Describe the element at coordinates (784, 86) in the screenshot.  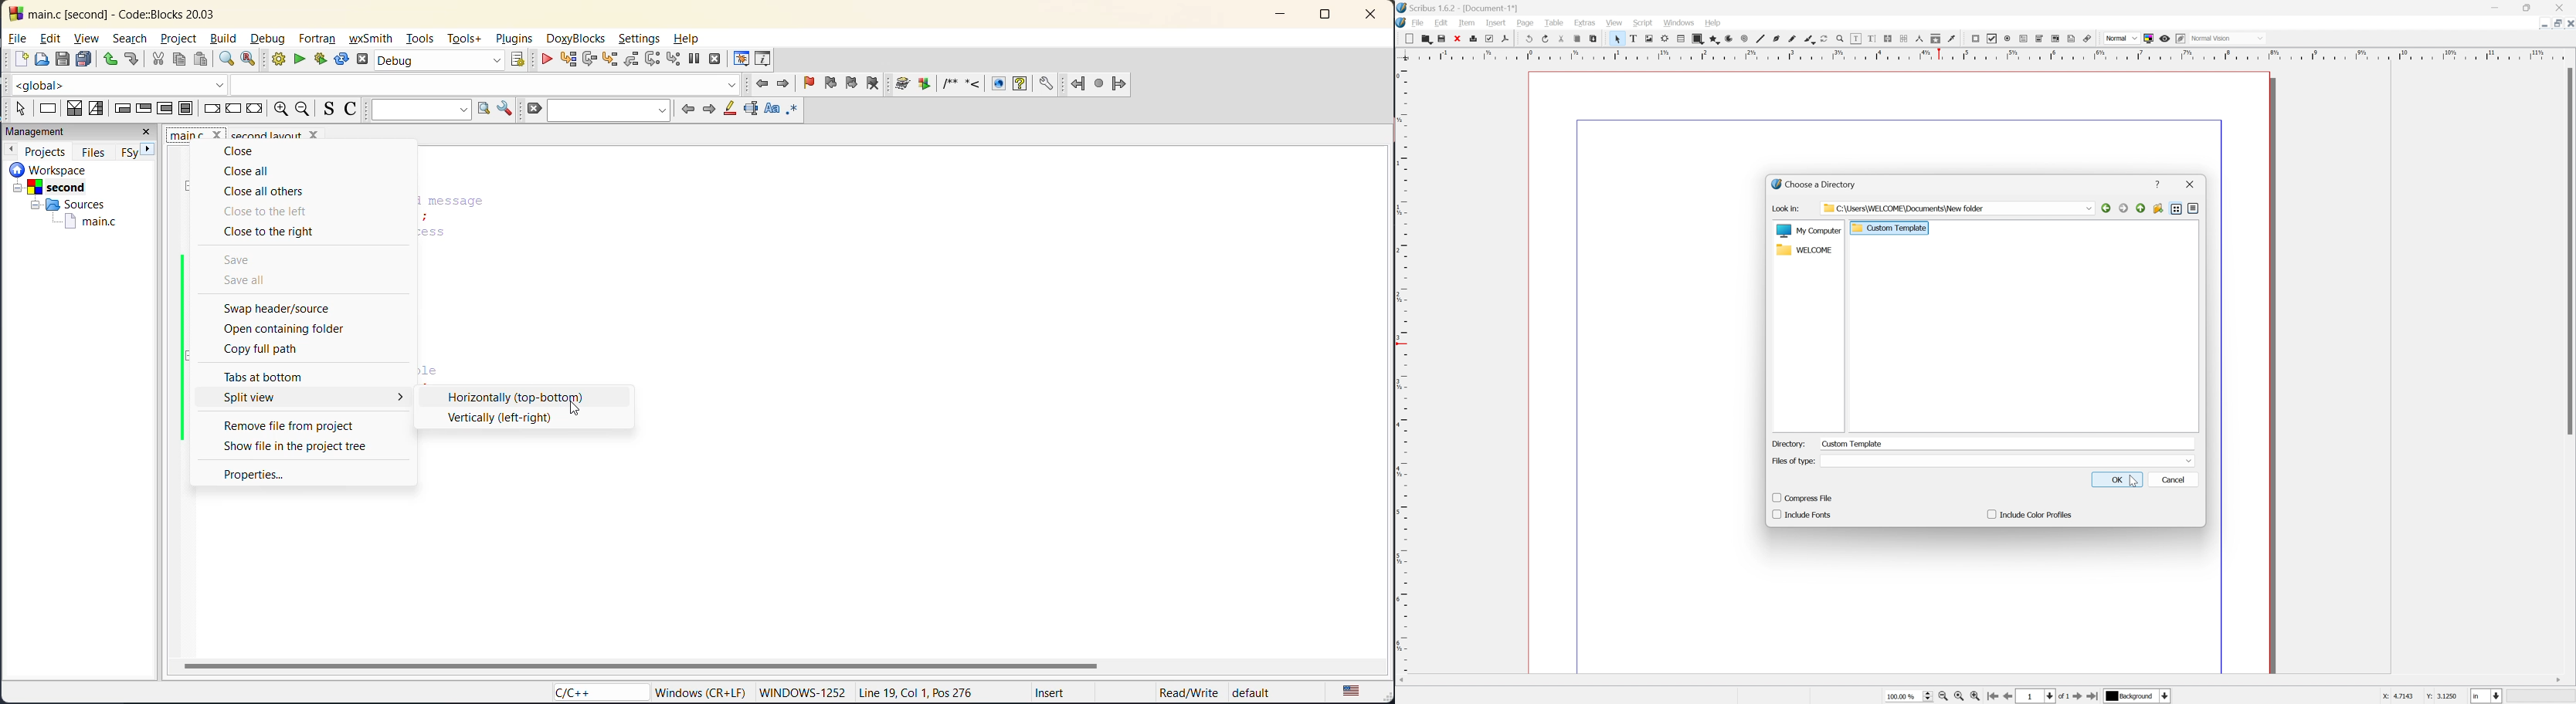
I see `jump forward` at that location.